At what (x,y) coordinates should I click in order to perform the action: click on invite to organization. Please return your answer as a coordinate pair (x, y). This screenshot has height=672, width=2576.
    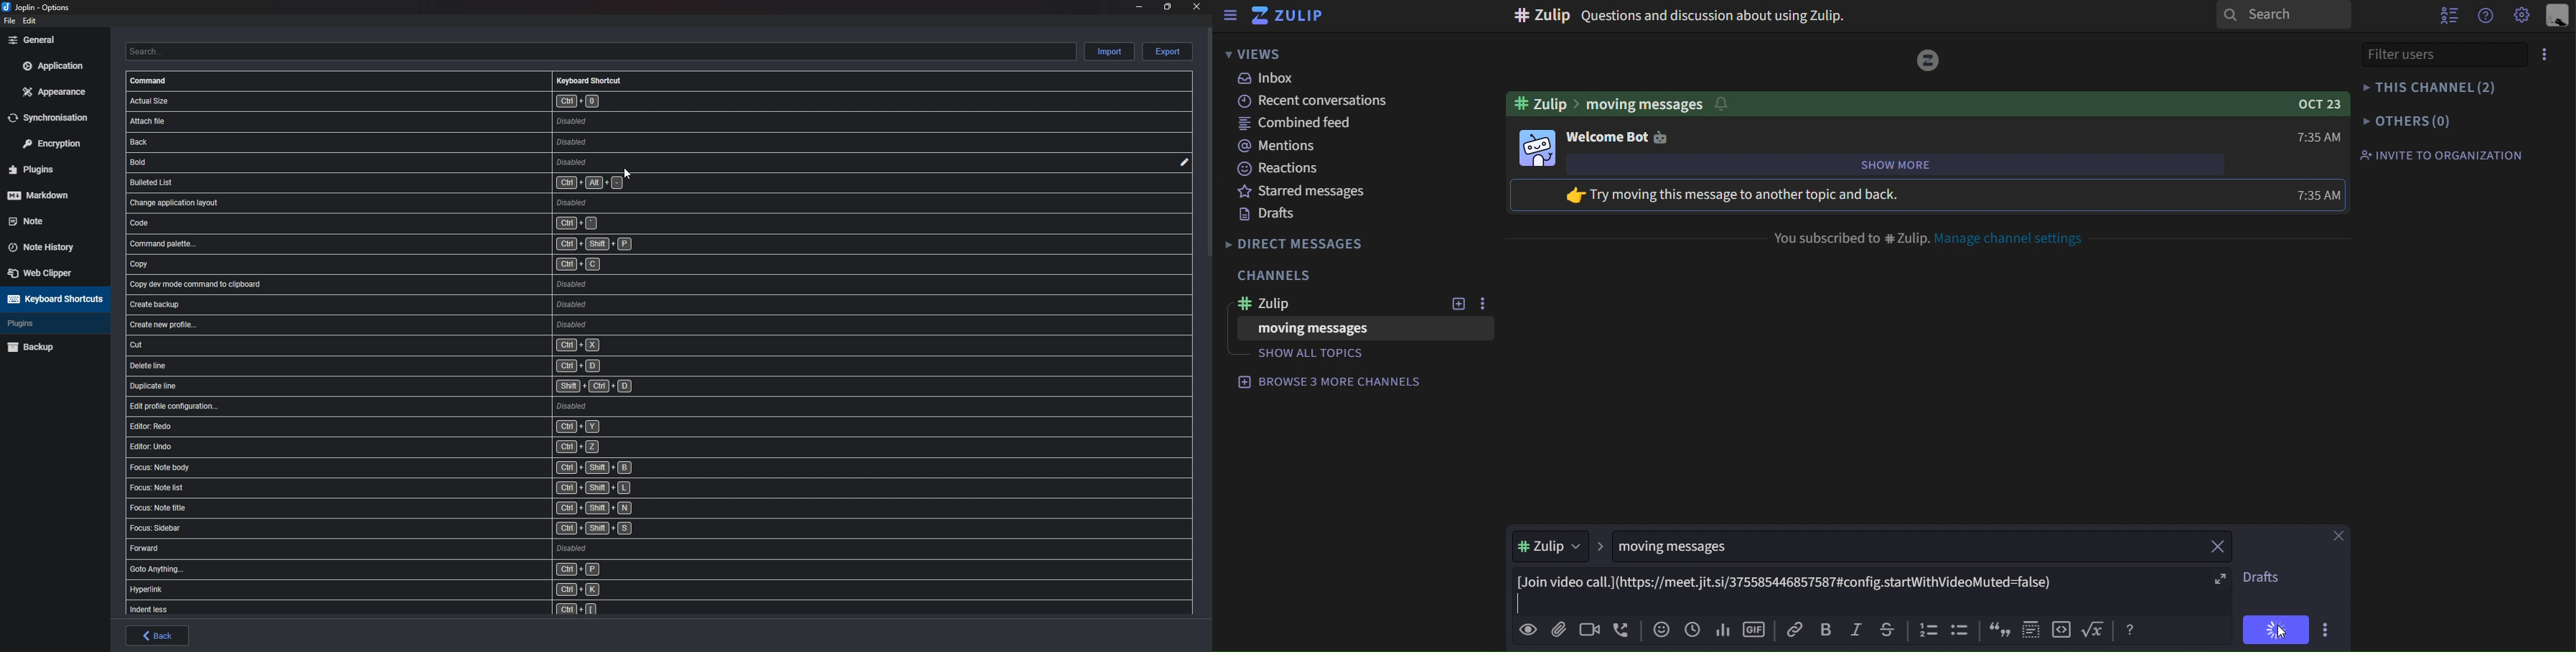
    Looking at the image, I should click on (2444, 154).